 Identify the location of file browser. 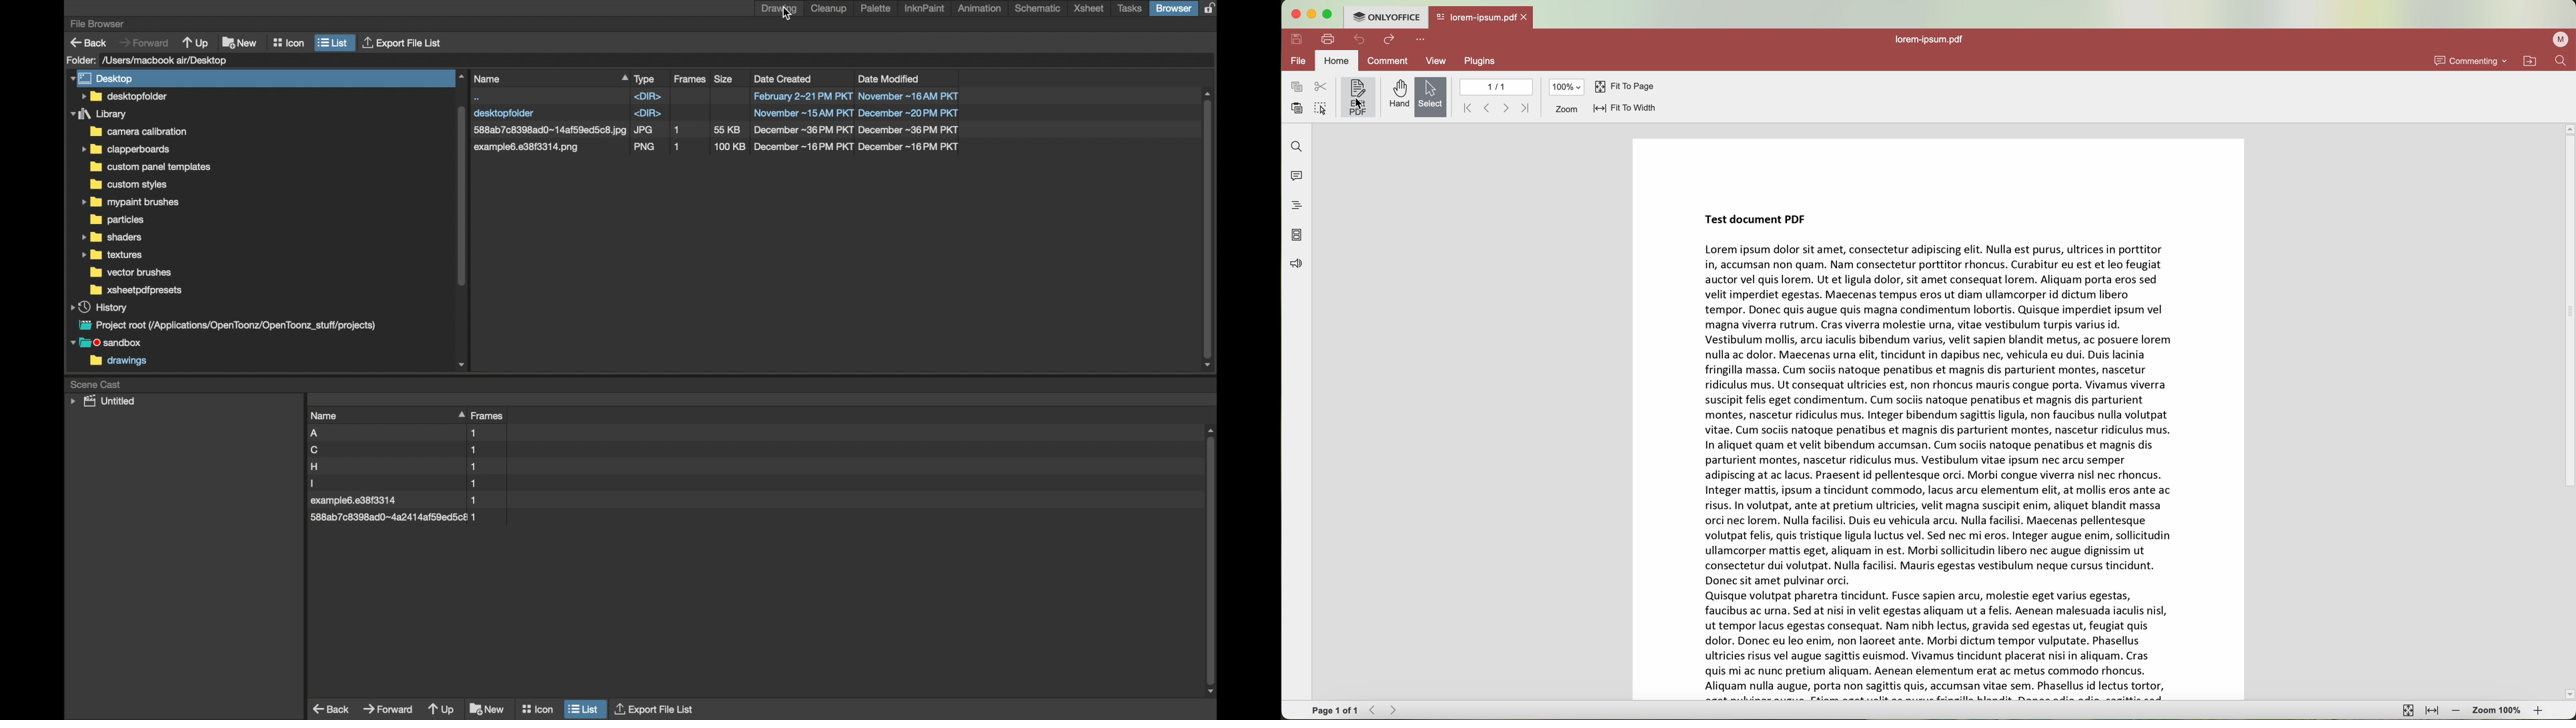
(97, 24).